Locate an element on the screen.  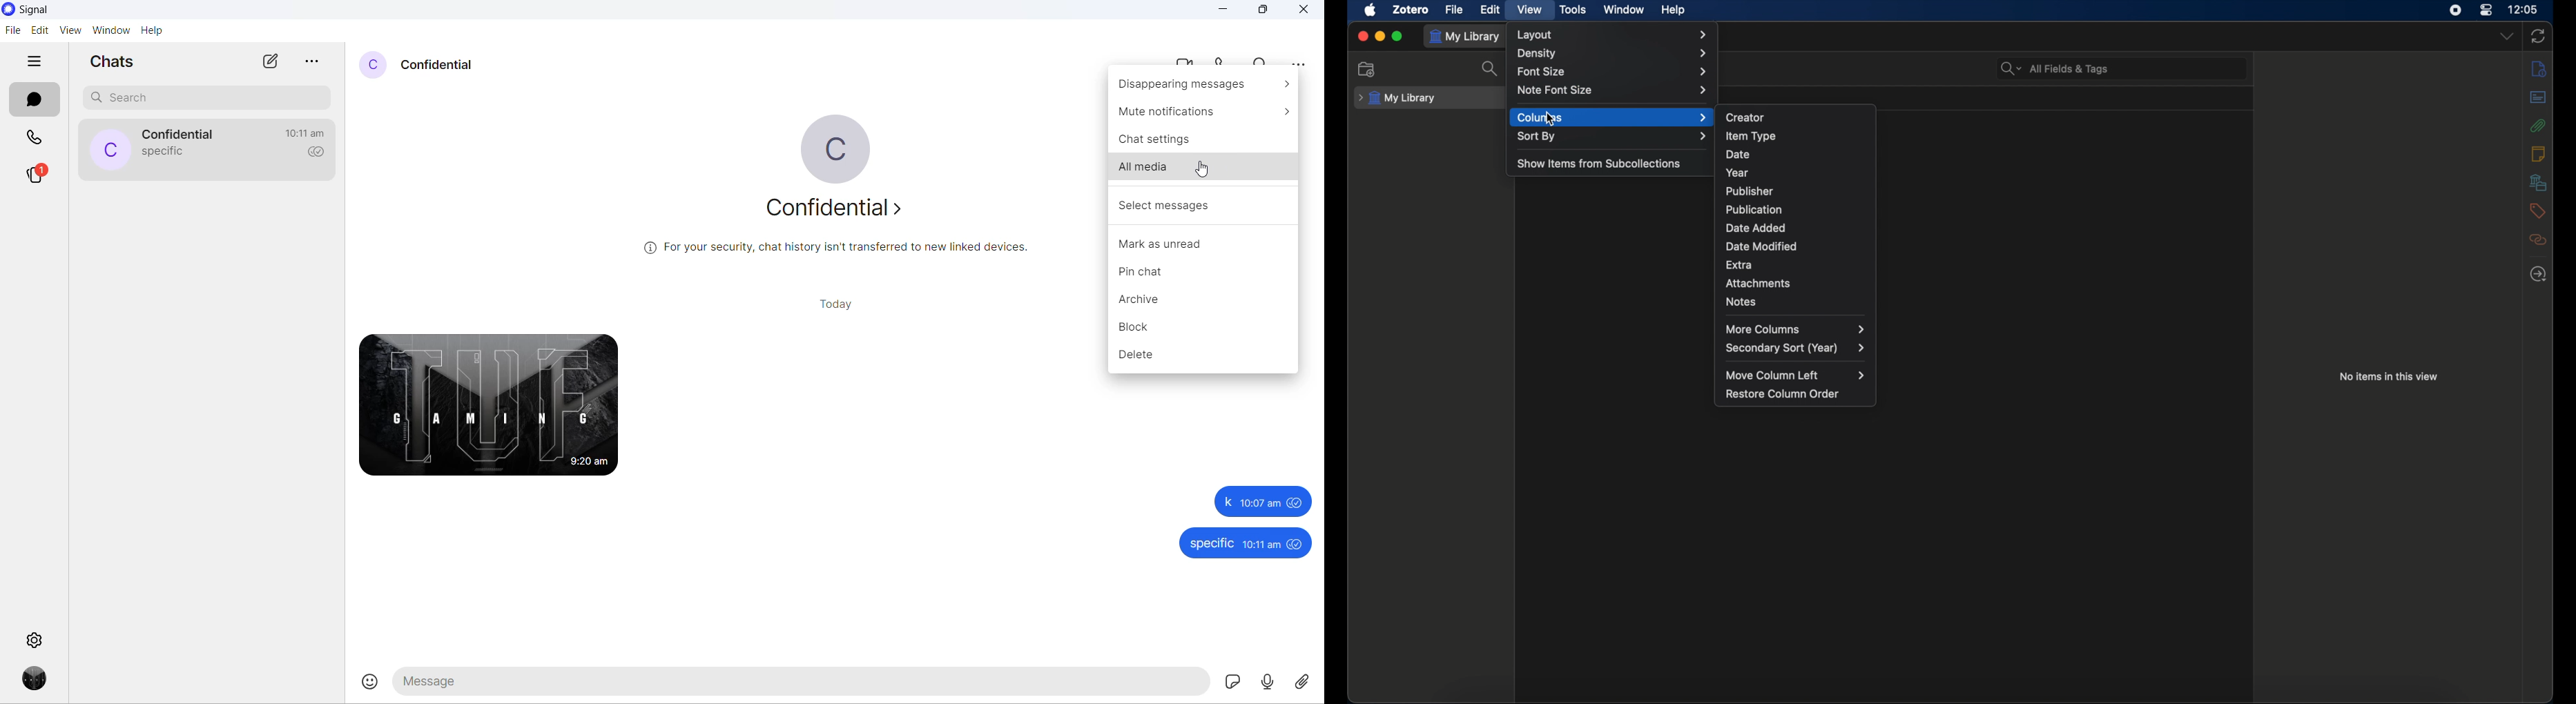
file is located at coordinates (1453, 10).